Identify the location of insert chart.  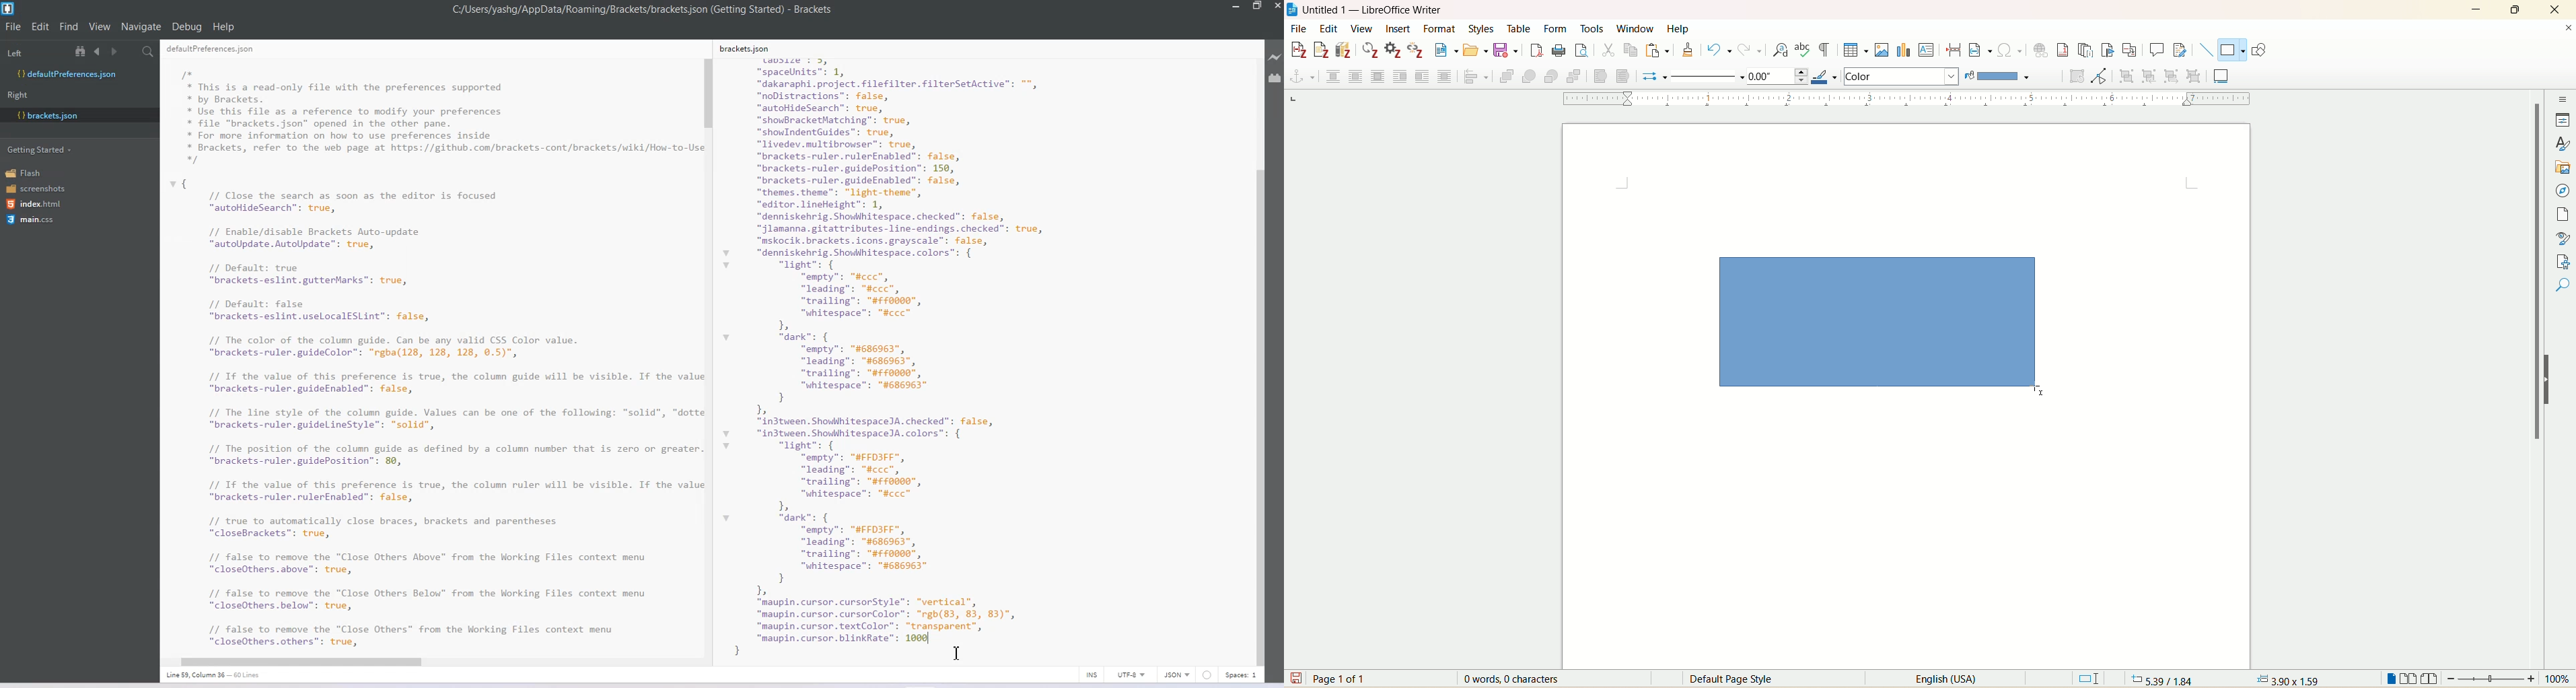
(1903, 49).